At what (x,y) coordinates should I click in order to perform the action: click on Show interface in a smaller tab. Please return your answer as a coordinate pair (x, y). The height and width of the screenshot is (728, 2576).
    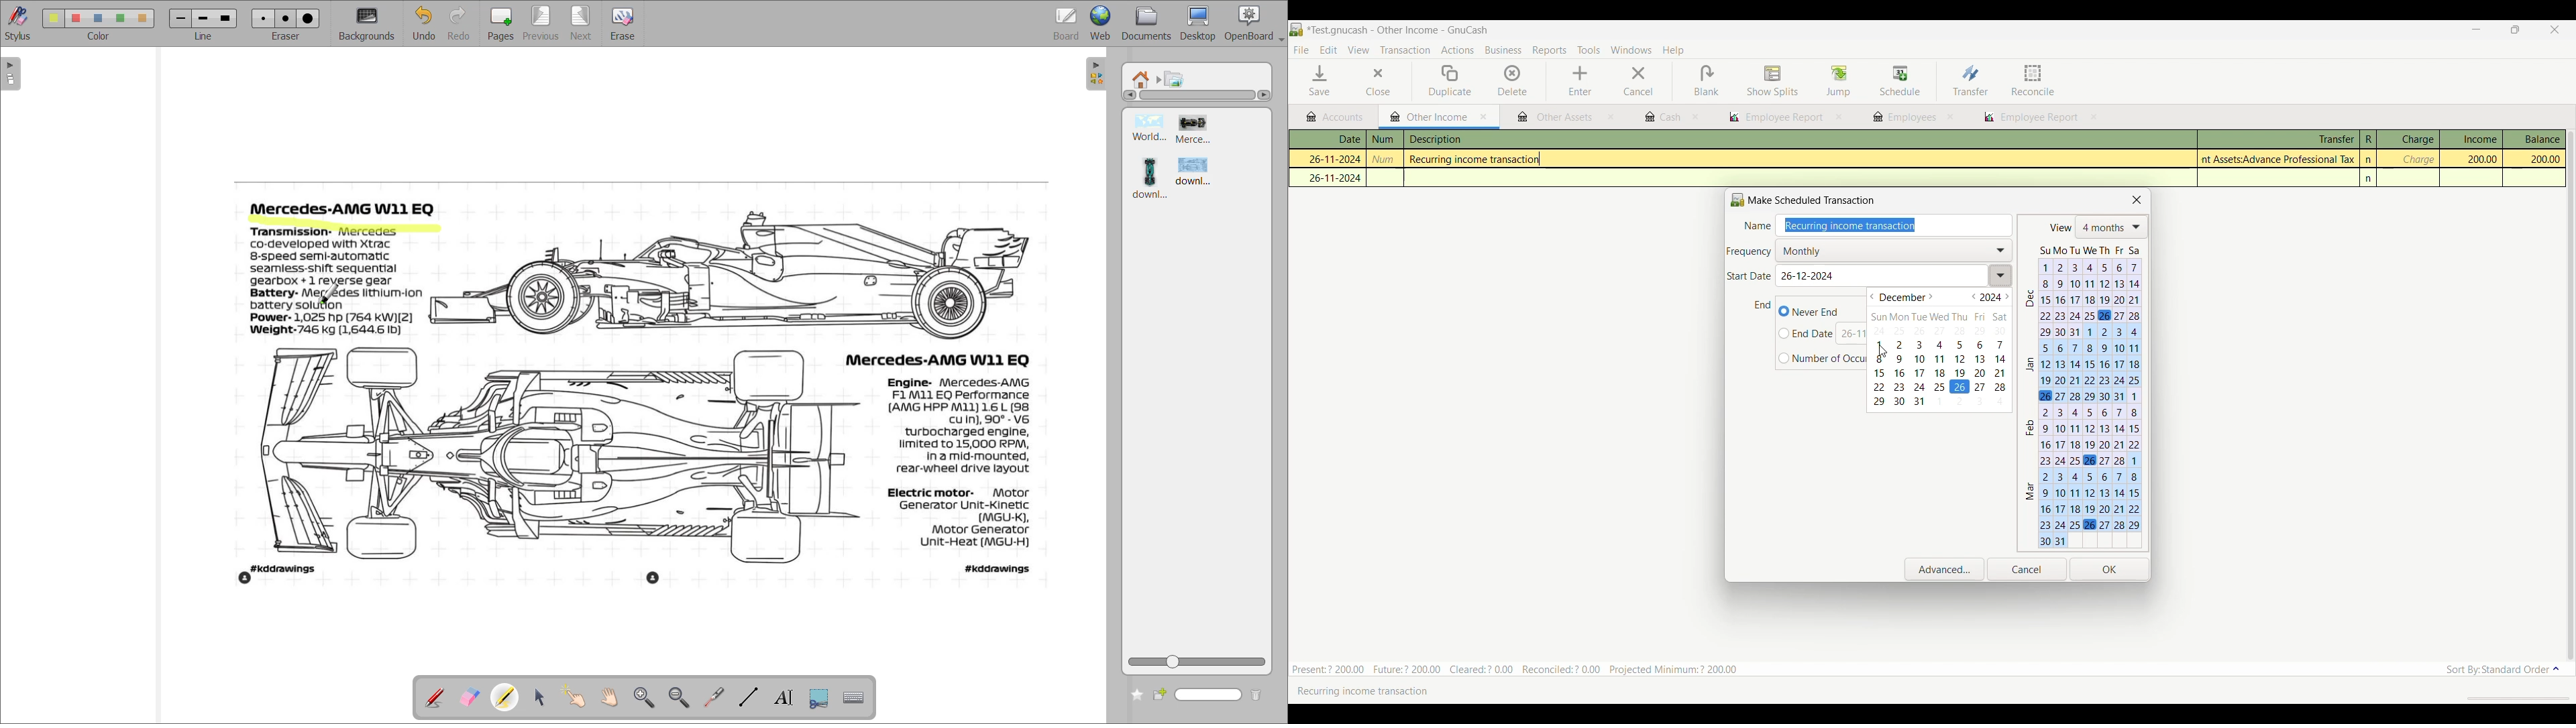
    Looking at the image, I should click on (2518, 31).